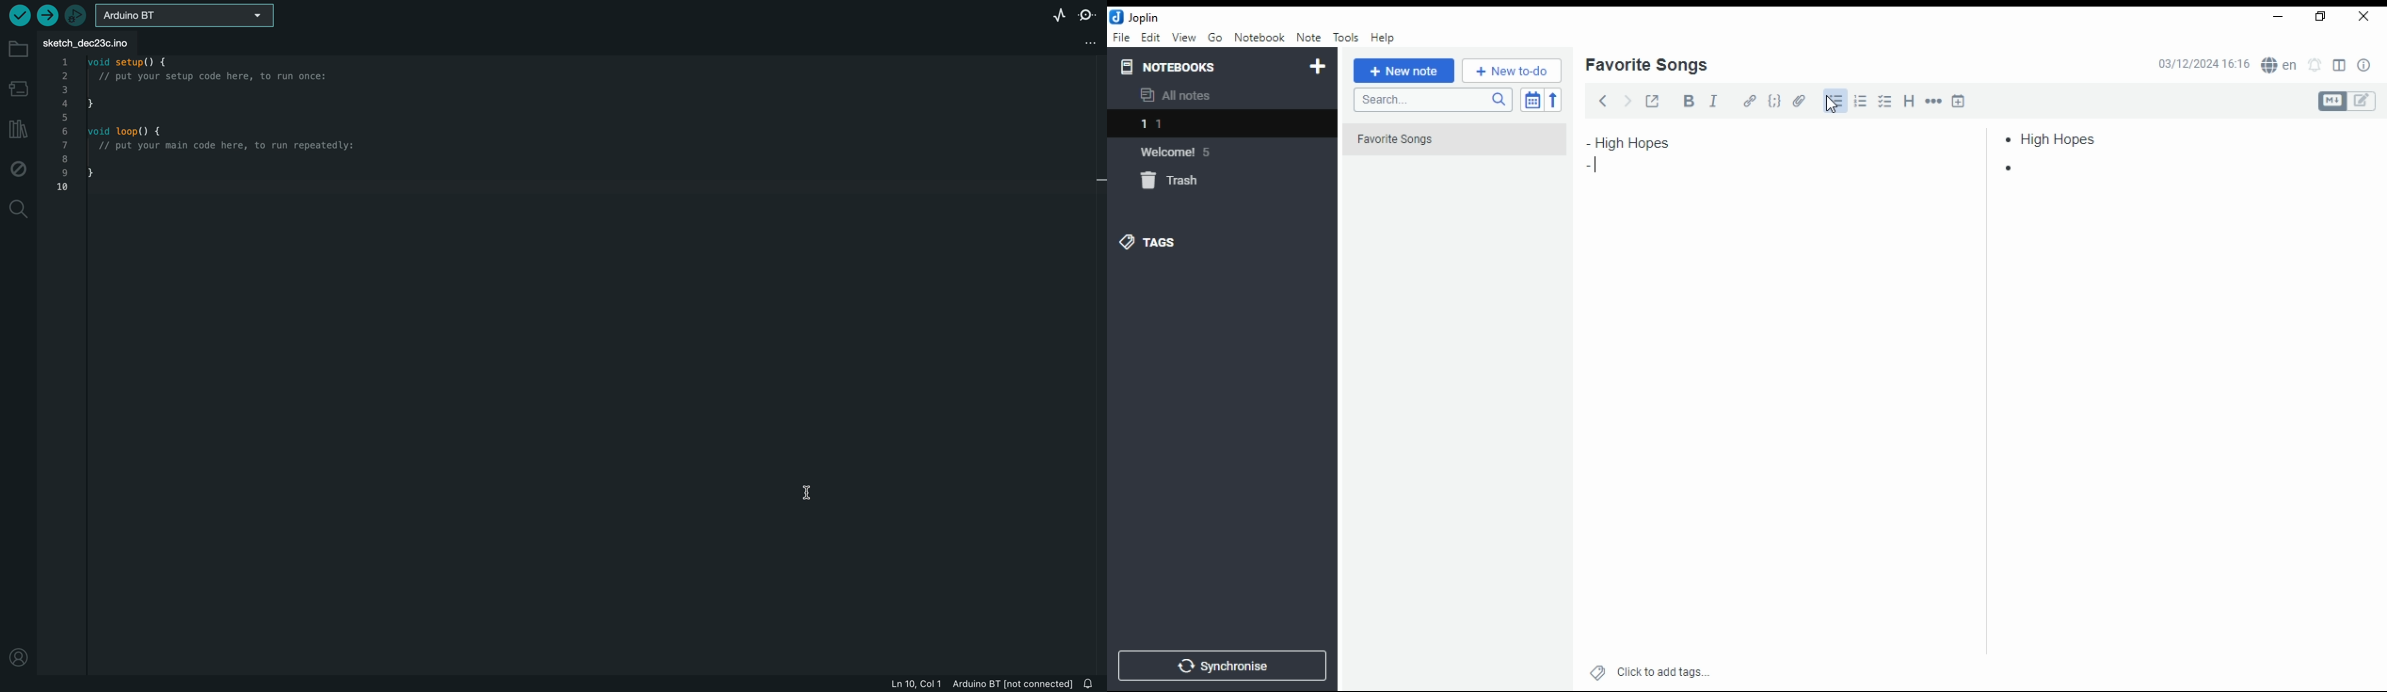 This screenshot has height=700, width=2408. What do you see at coordinates (2060, 139) in the screenshot?
I see `high hopes` at bounding box center [2060, 139].